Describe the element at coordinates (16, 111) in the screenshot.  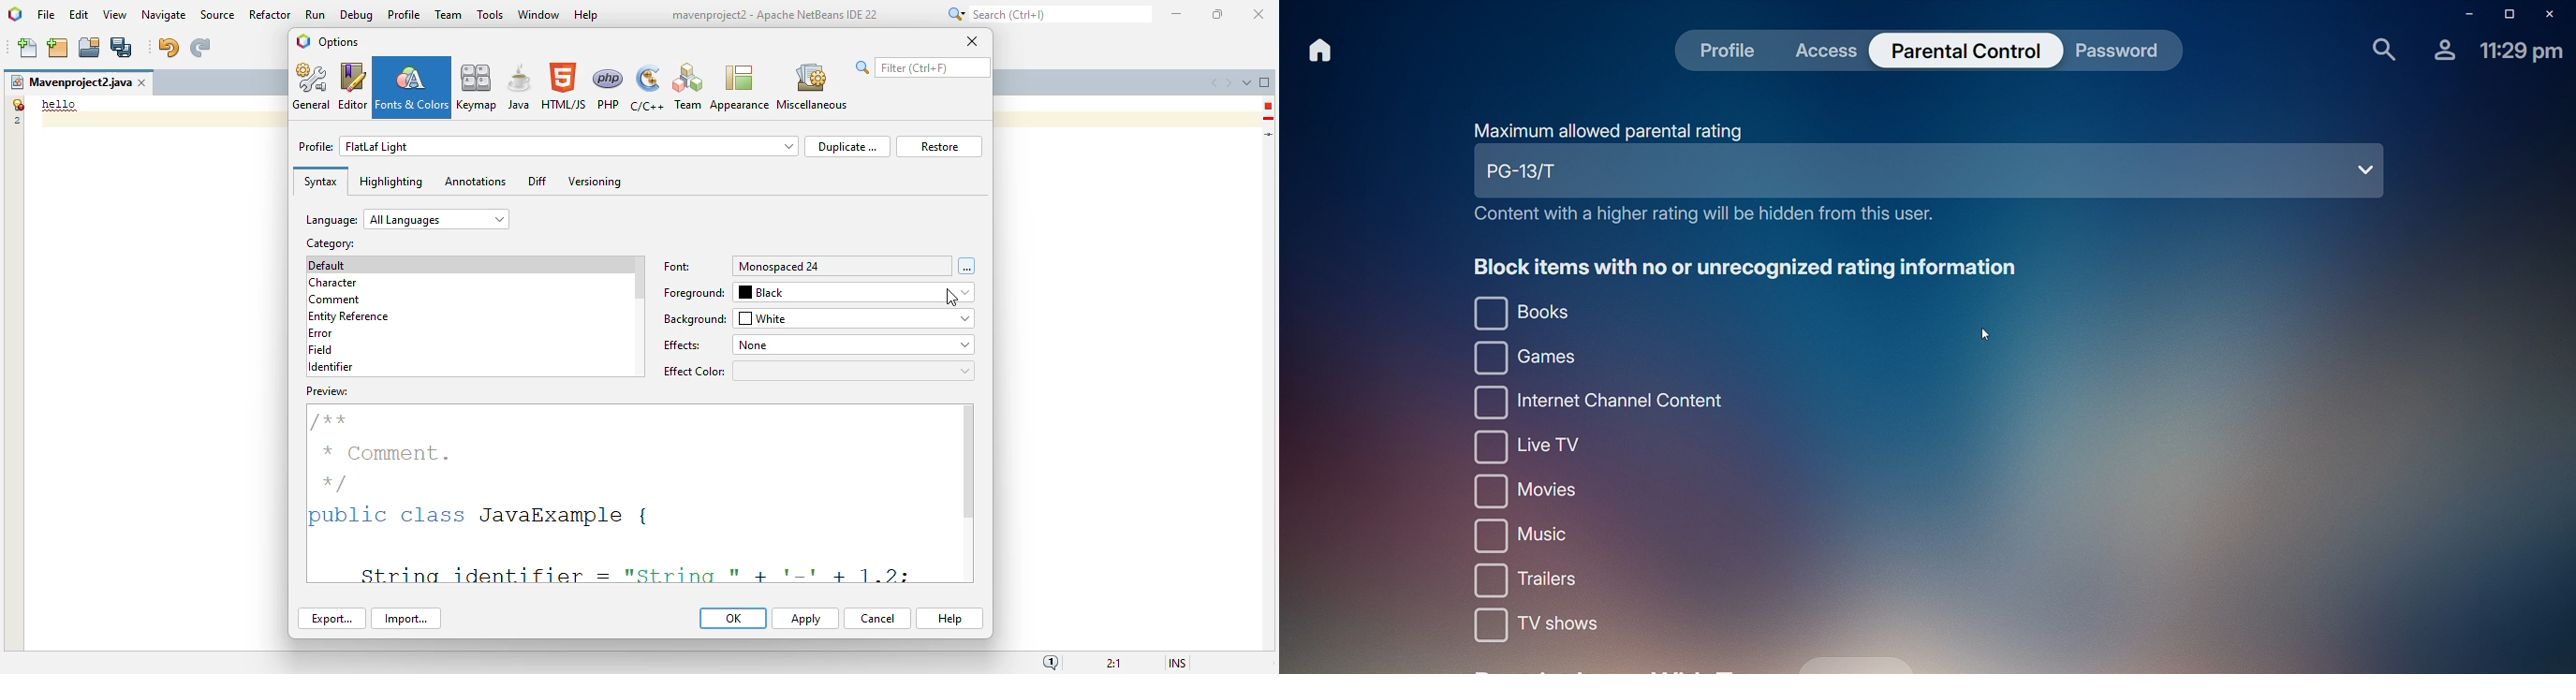
I see `line numbers` at that location.